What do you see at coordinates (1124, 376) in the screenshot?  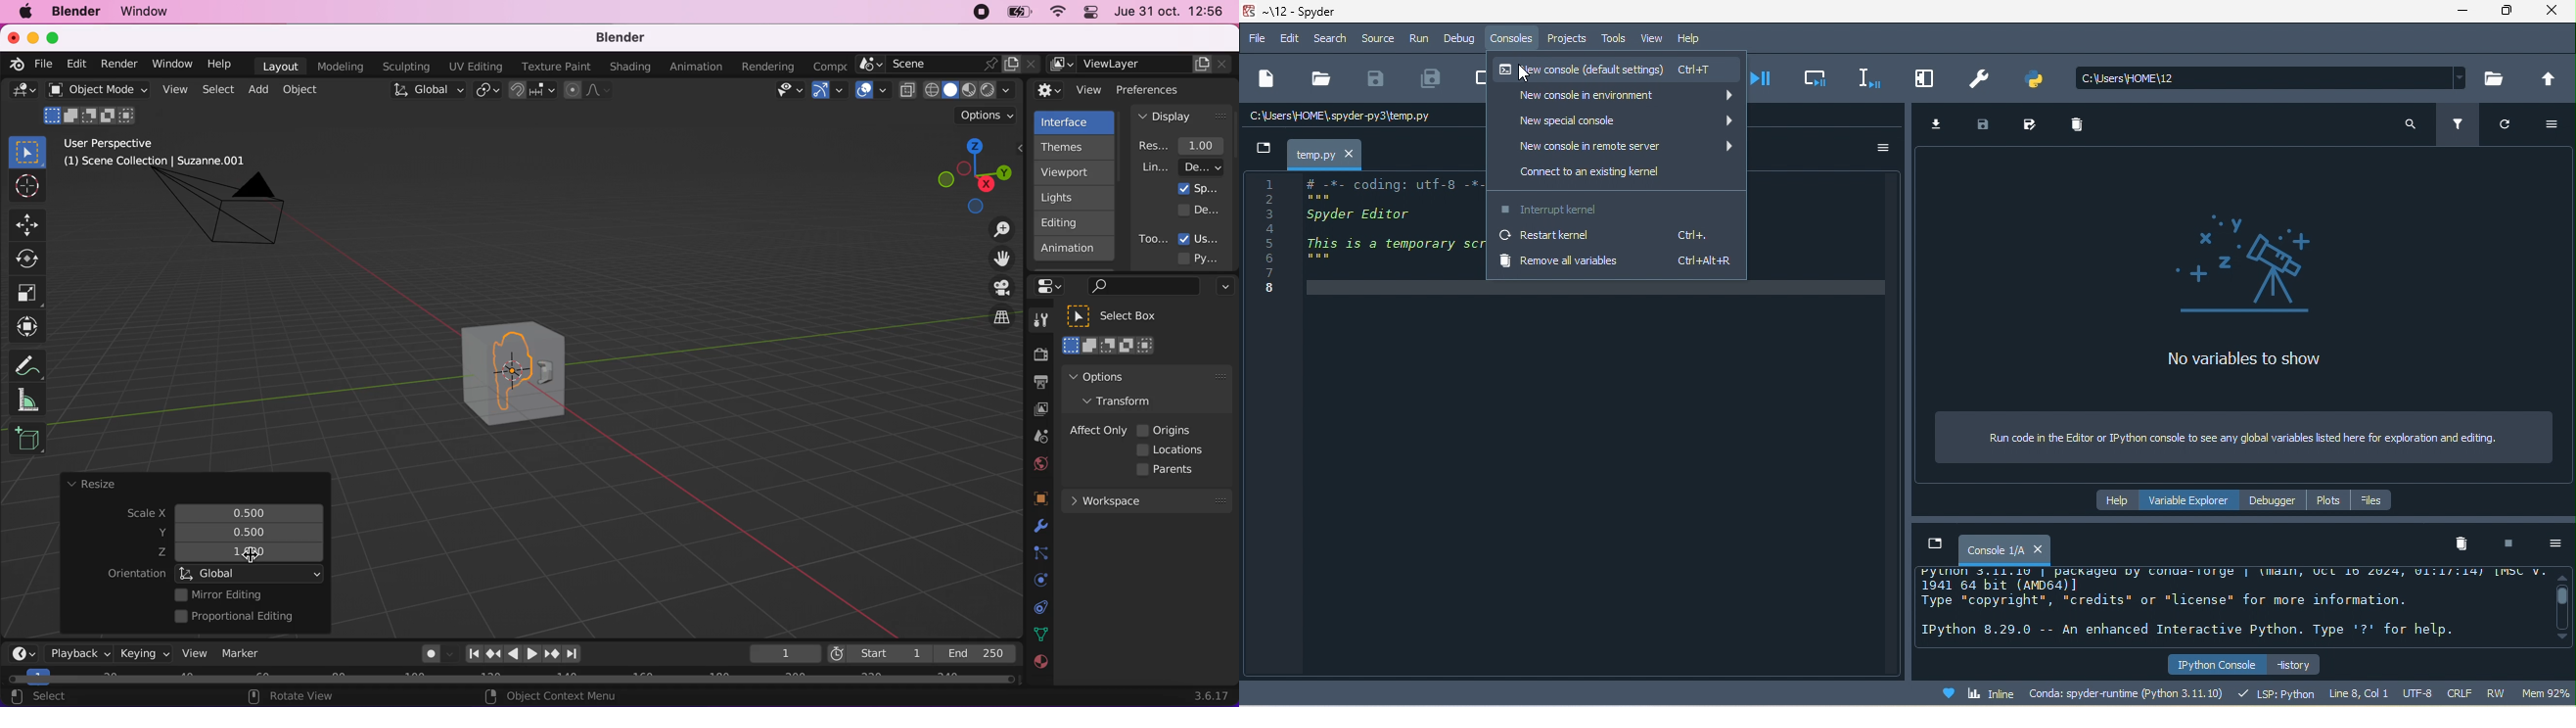 I see `options` at bounding box center [1124, 376].